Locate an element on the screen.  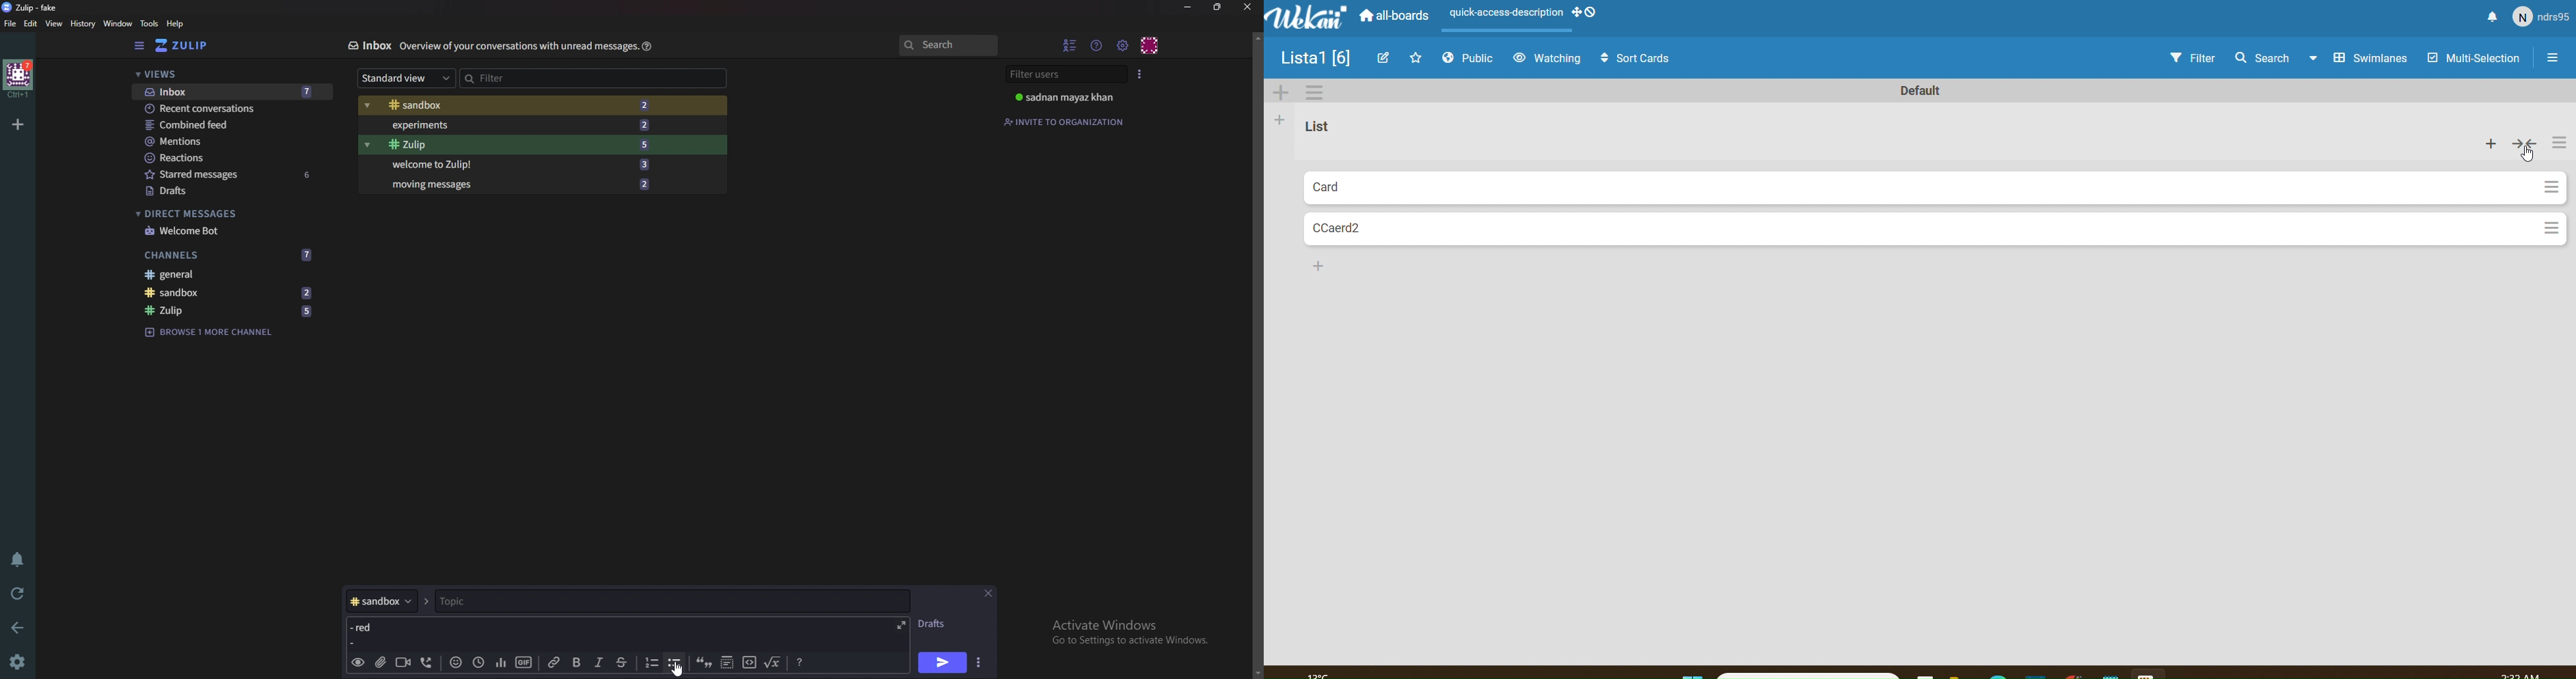
User list style is located at coordinates (1140, 74).